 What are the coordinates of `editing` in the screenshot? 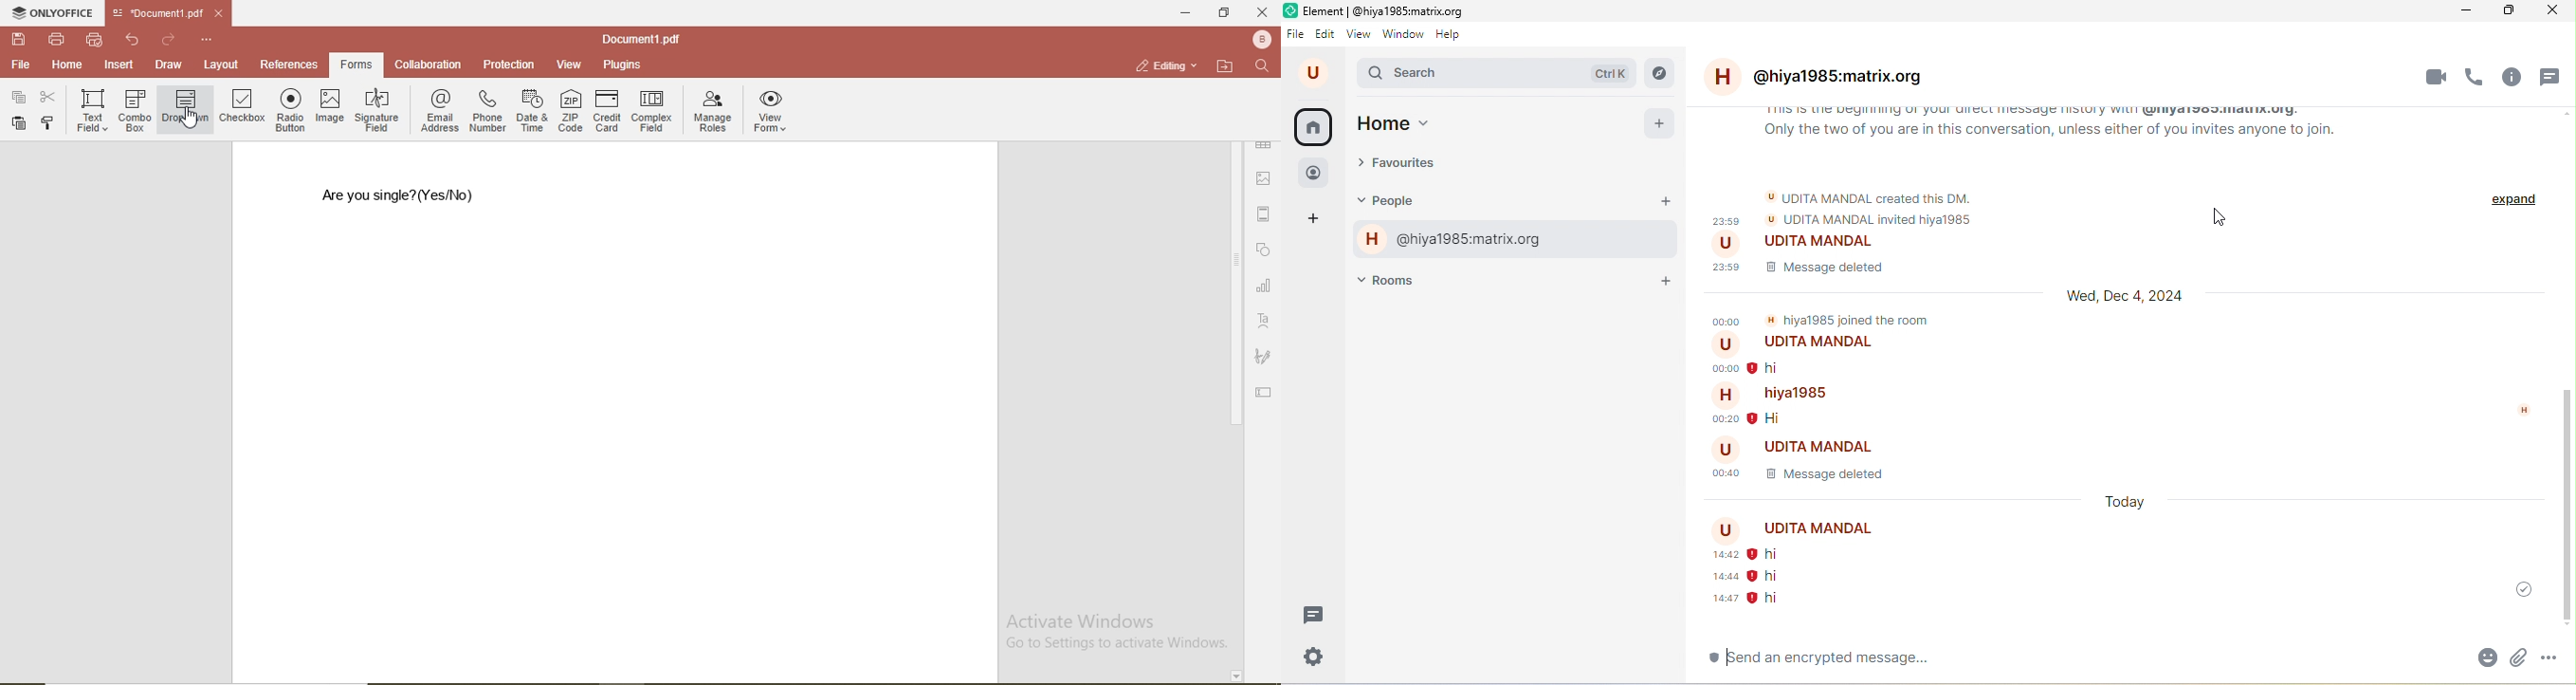 It's located at (1168, 64).